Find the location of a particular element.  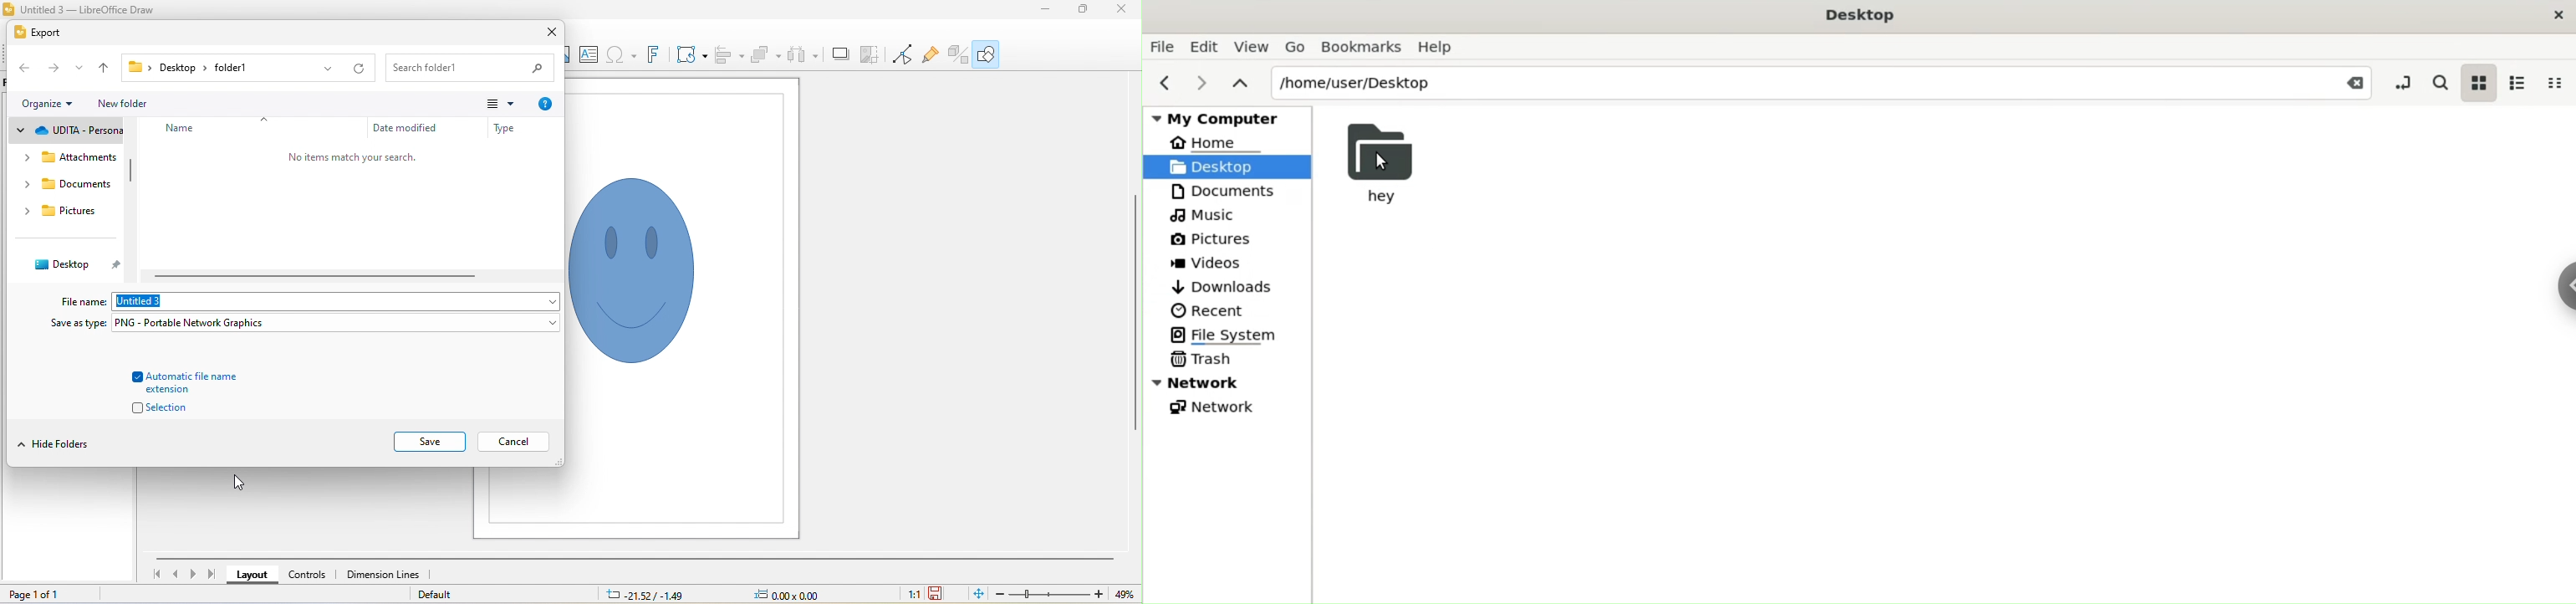

show gluepoint functions is located at coordinates (930, 58).